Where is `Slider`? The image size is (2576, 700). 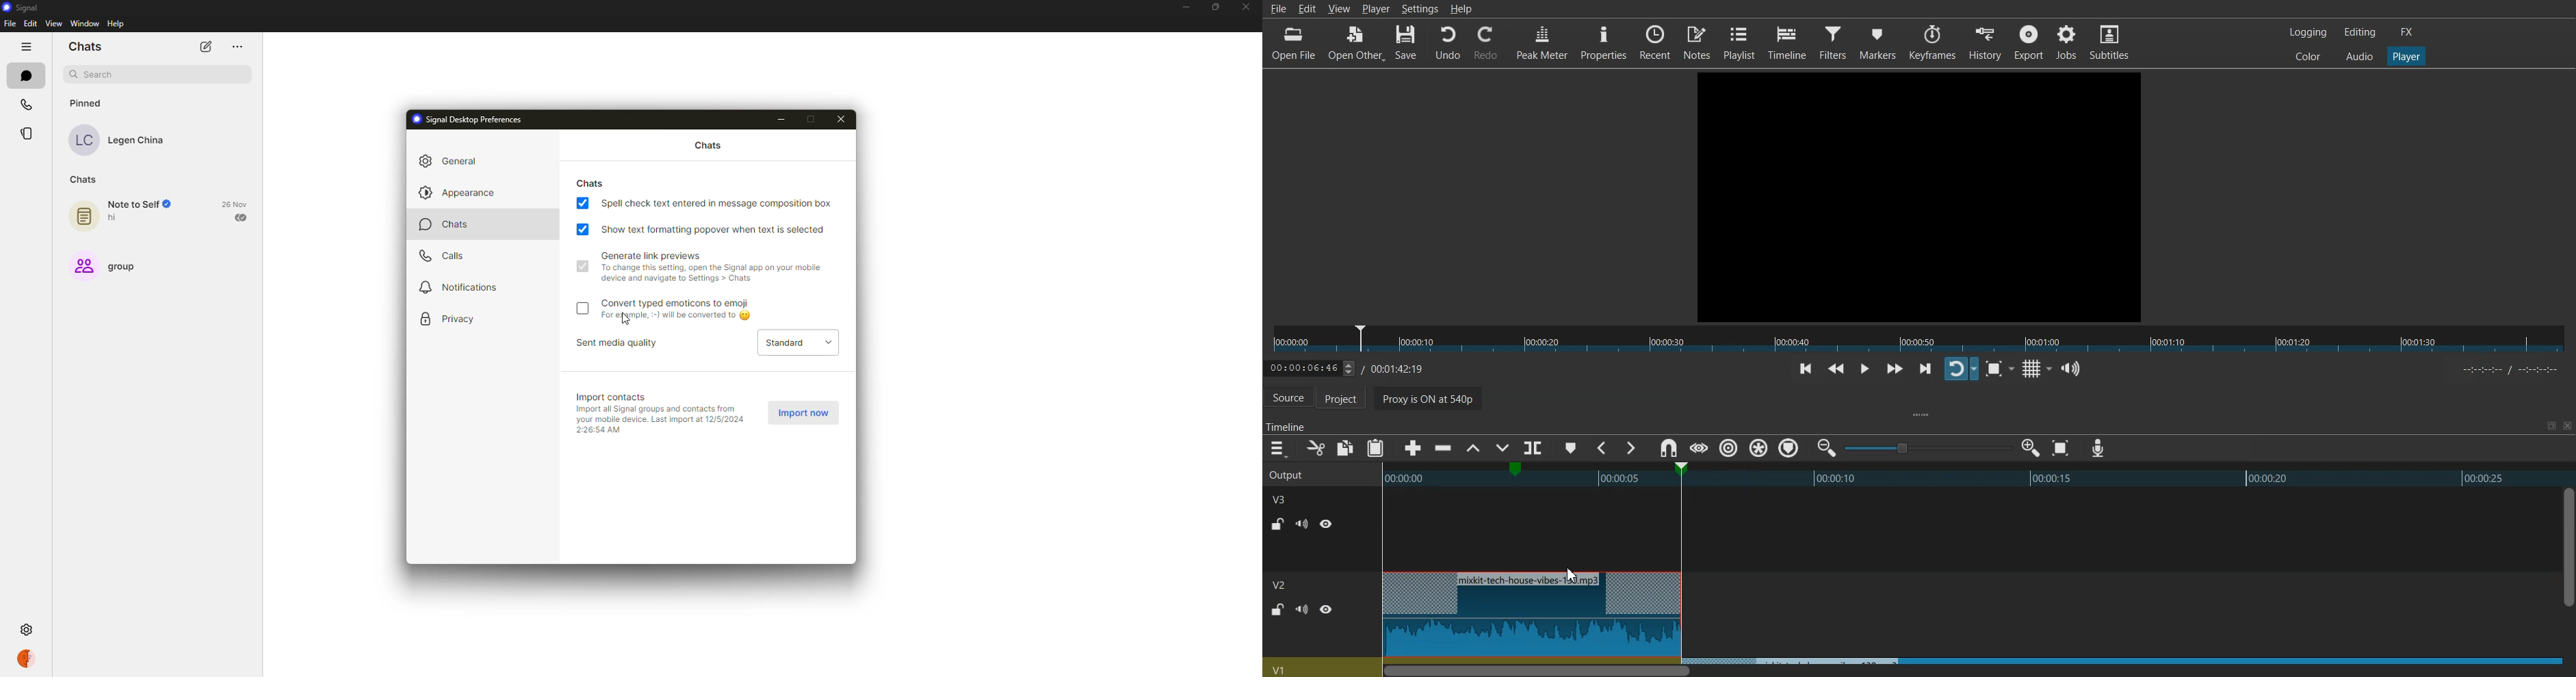 Slider is located at coordinates (1919, 339).